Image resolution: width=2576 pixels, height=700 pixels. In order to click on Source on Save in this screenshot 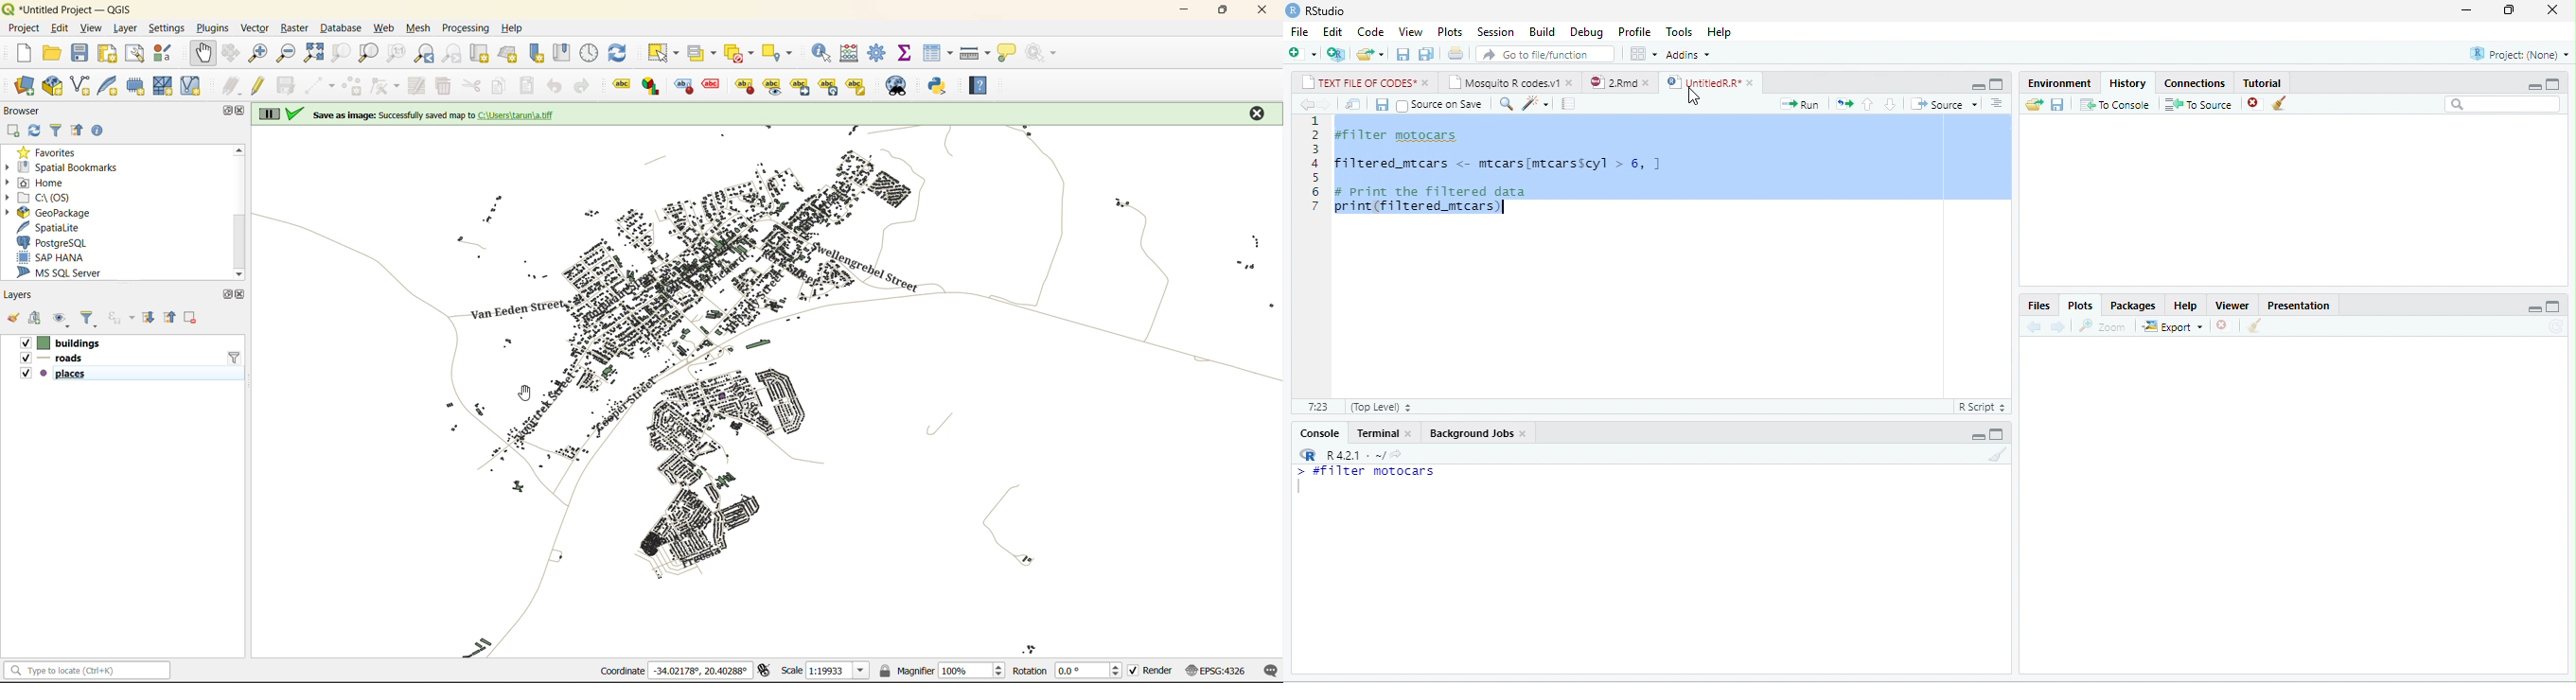, I will do `click(1440, 106)`.